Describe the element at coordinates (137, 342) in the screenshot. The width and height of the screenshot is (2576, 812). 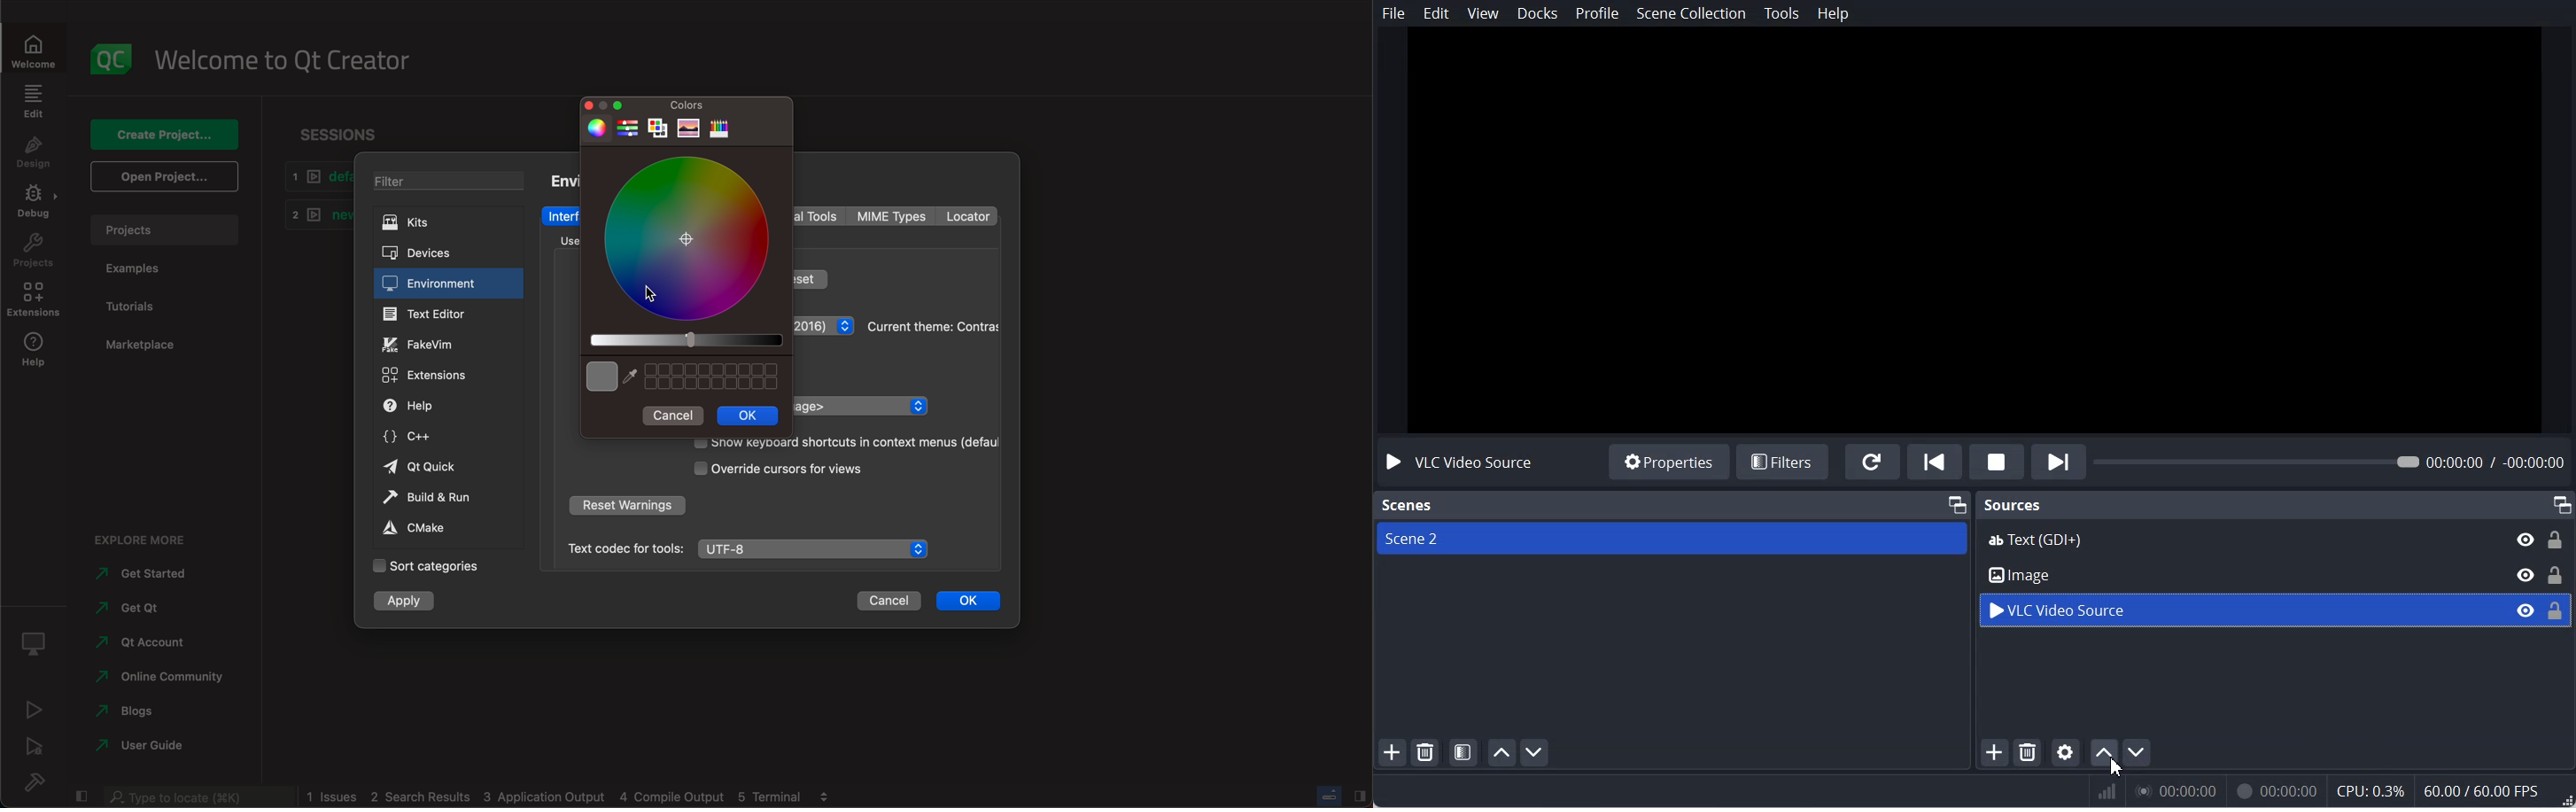
I see `marketplace` at that location.